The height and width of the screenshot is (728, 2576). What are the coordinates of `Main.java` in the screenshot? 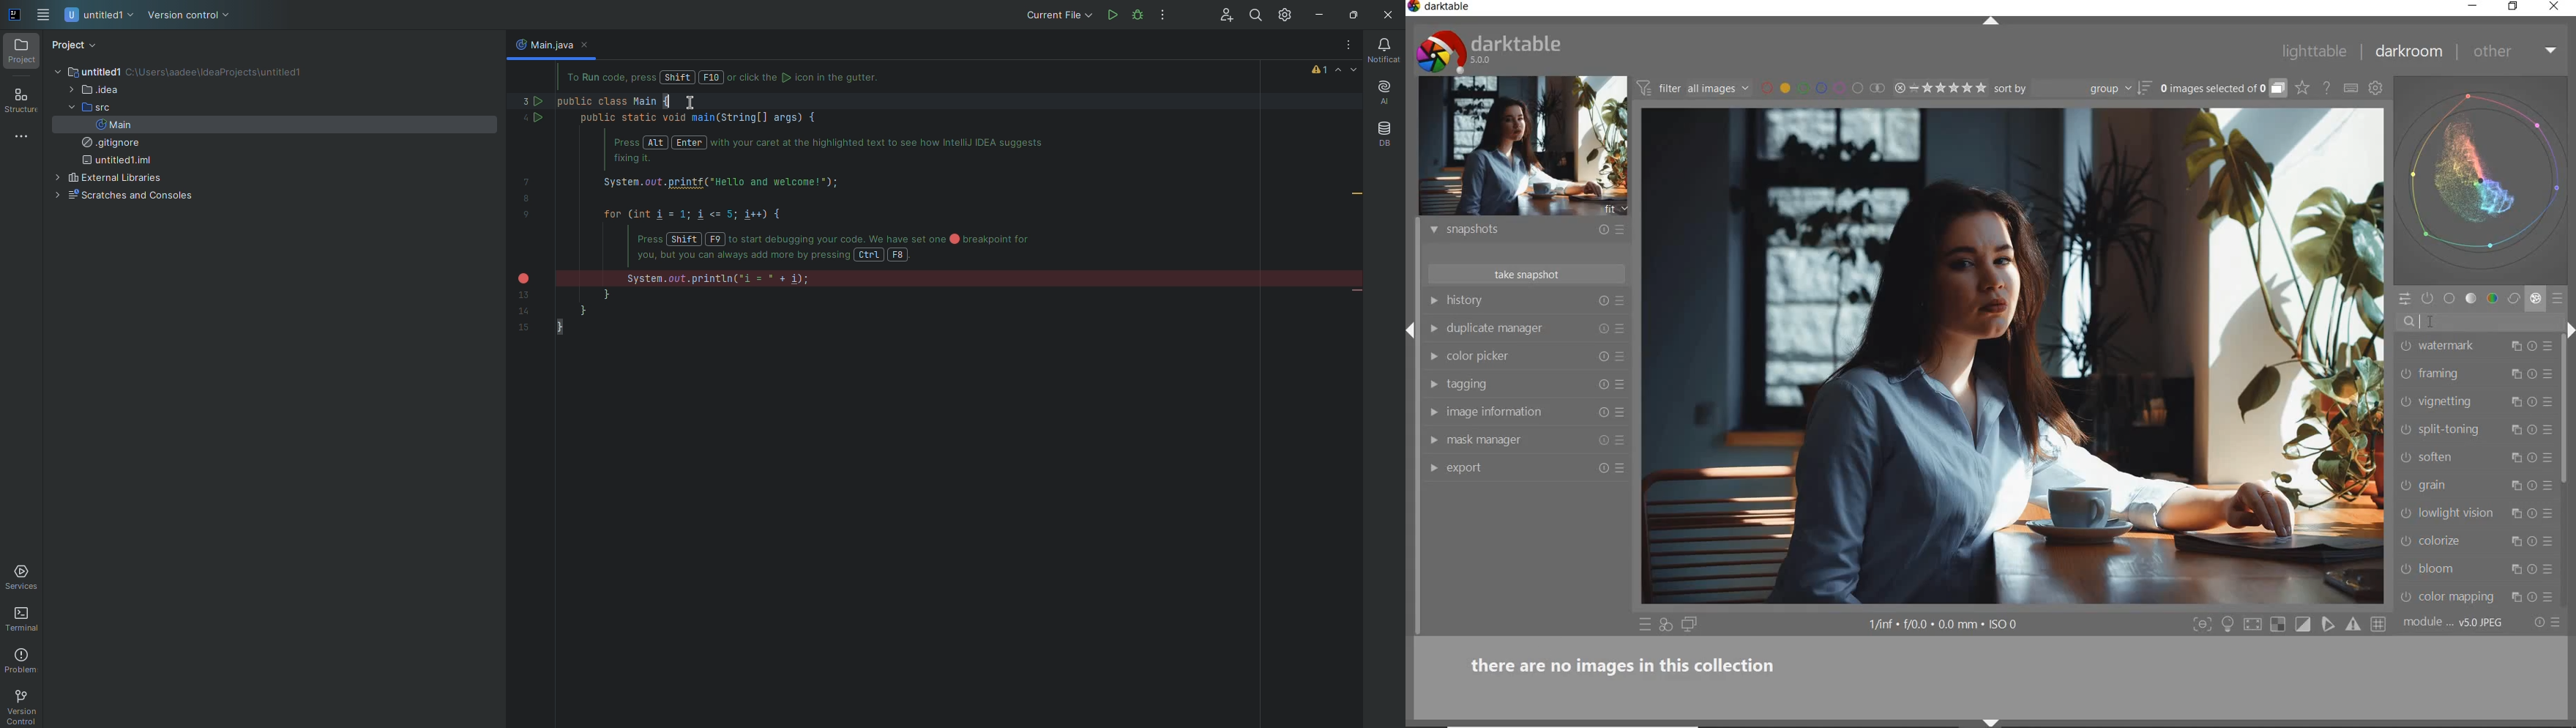 It's located at (542, 45).